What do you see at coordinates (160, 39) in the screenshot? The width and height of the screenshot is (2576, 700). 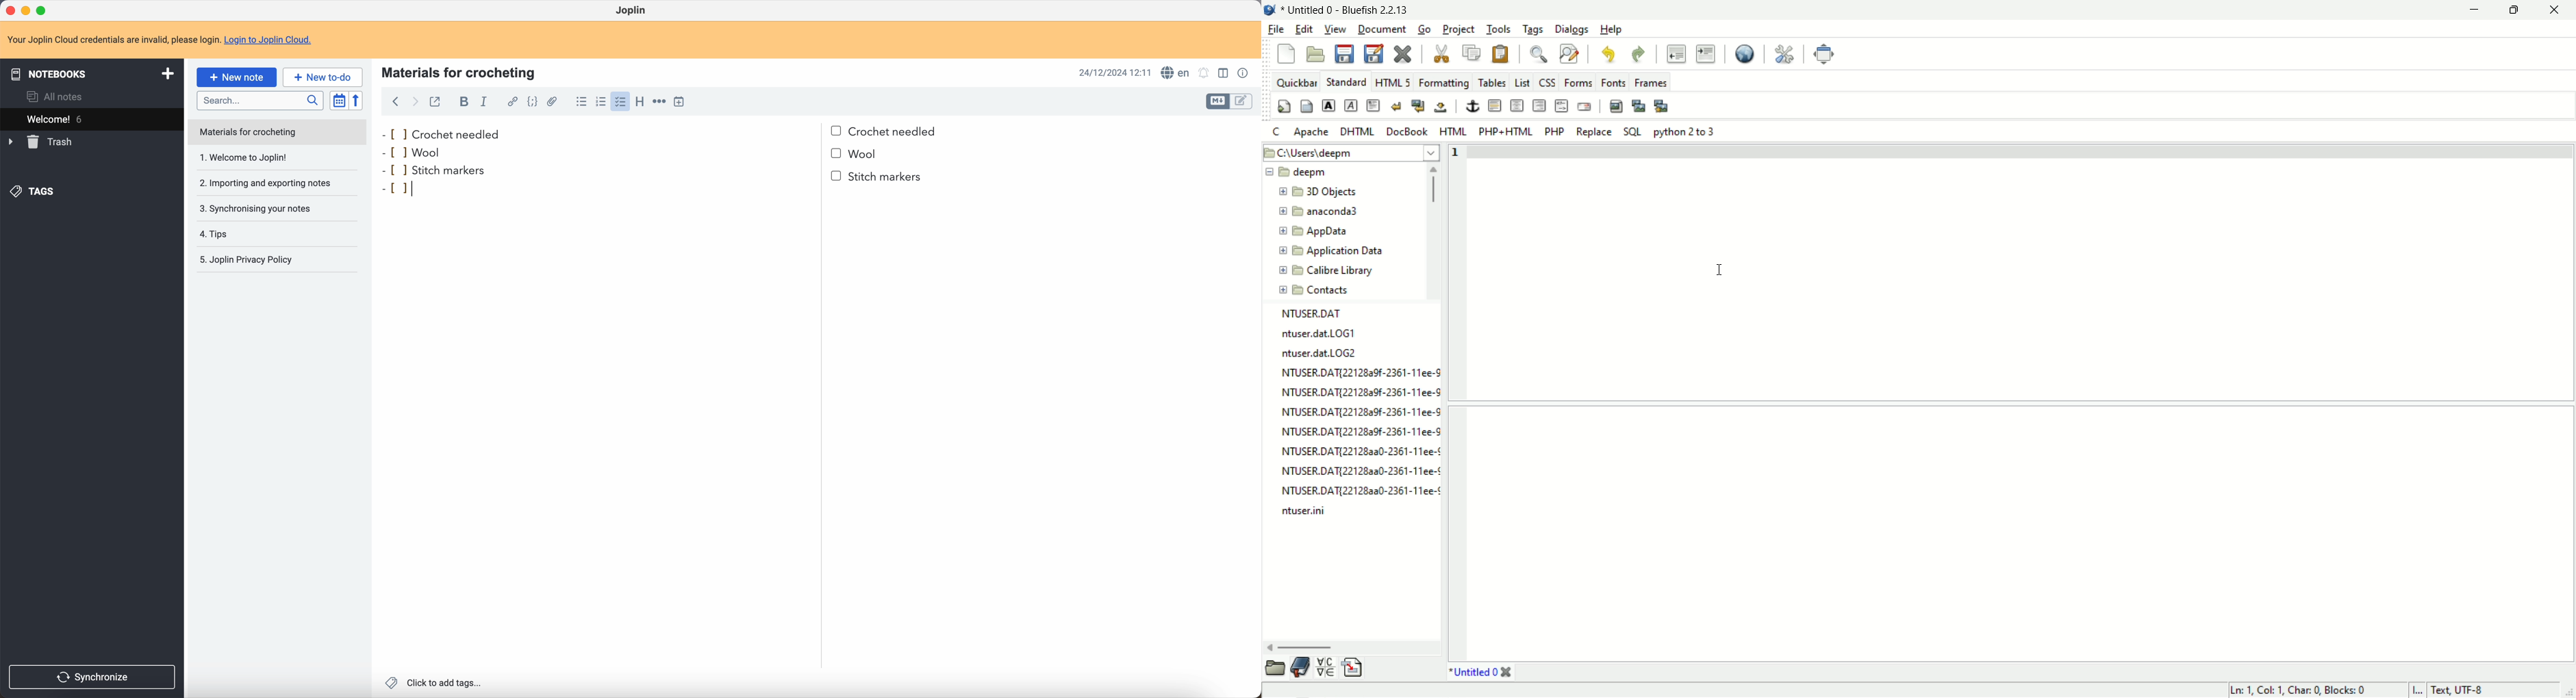 I see `note` at bounding box center [160, 39].